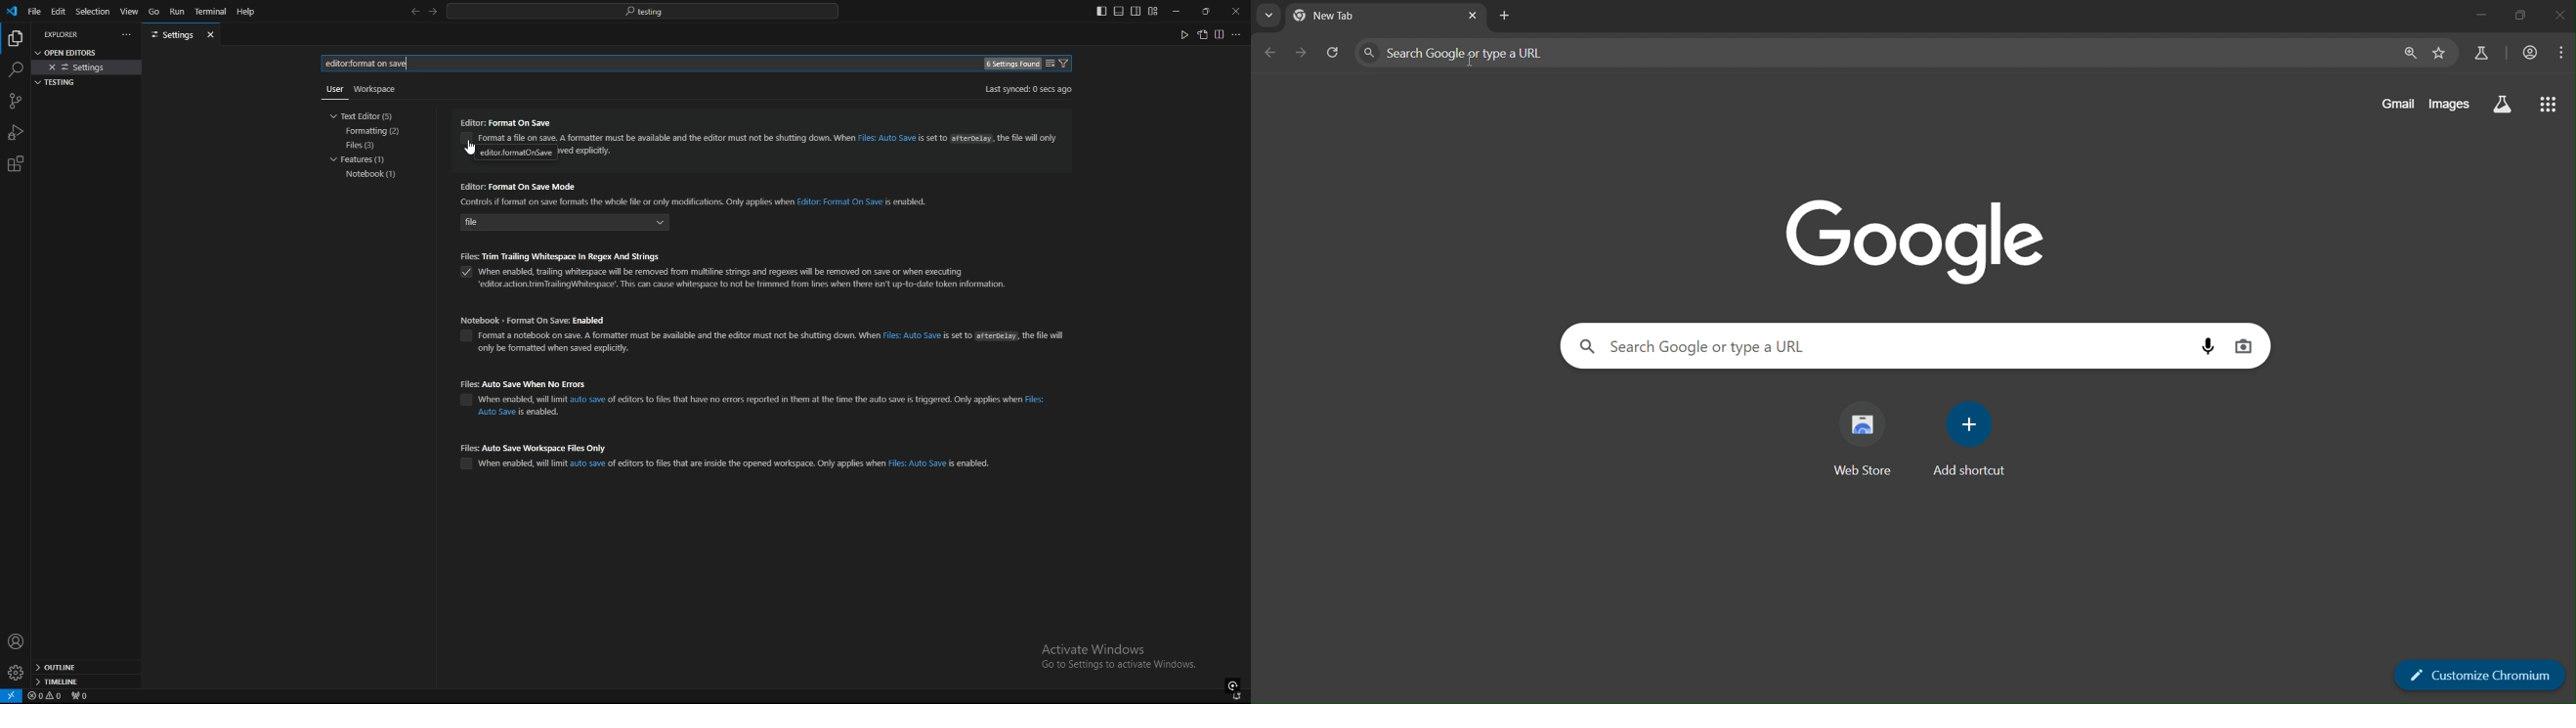 The width and height of the screenshot is (2576, 728). Describe the element at coordinates (45, 696) in the screenshot. I see `errors` at that location.